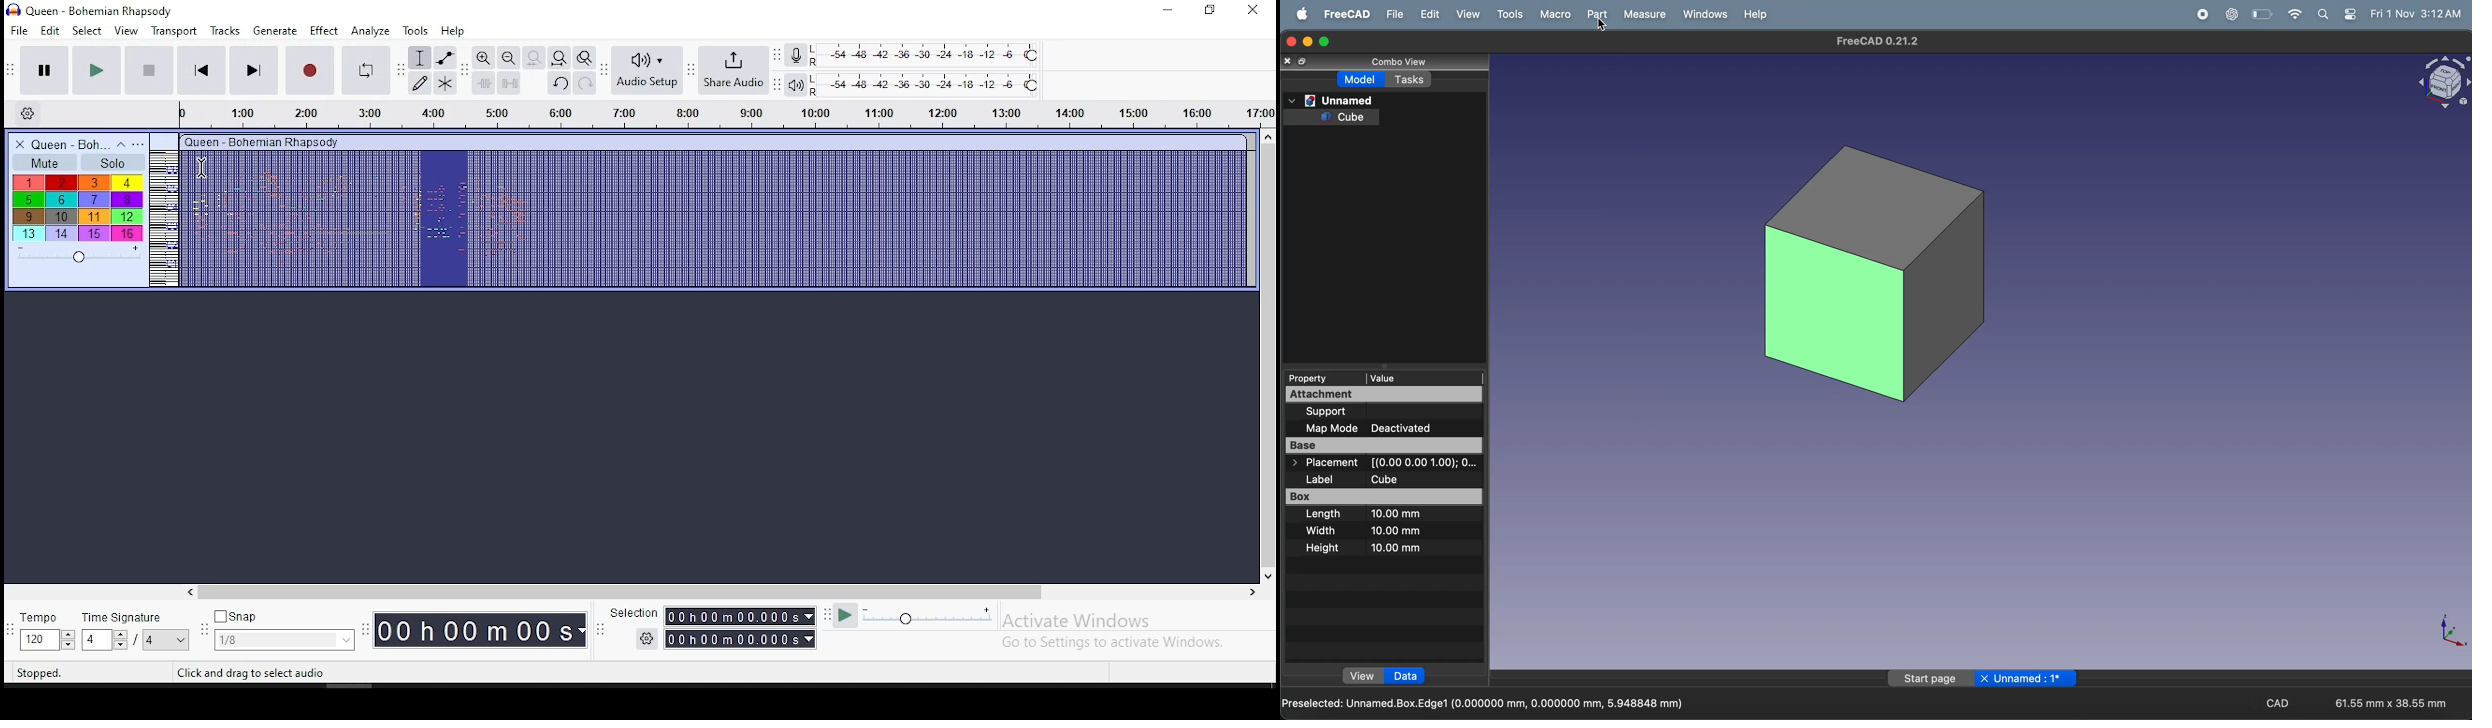 This screenshot has height=728, width=2492. I want to click on tempo, so click(47, 632).